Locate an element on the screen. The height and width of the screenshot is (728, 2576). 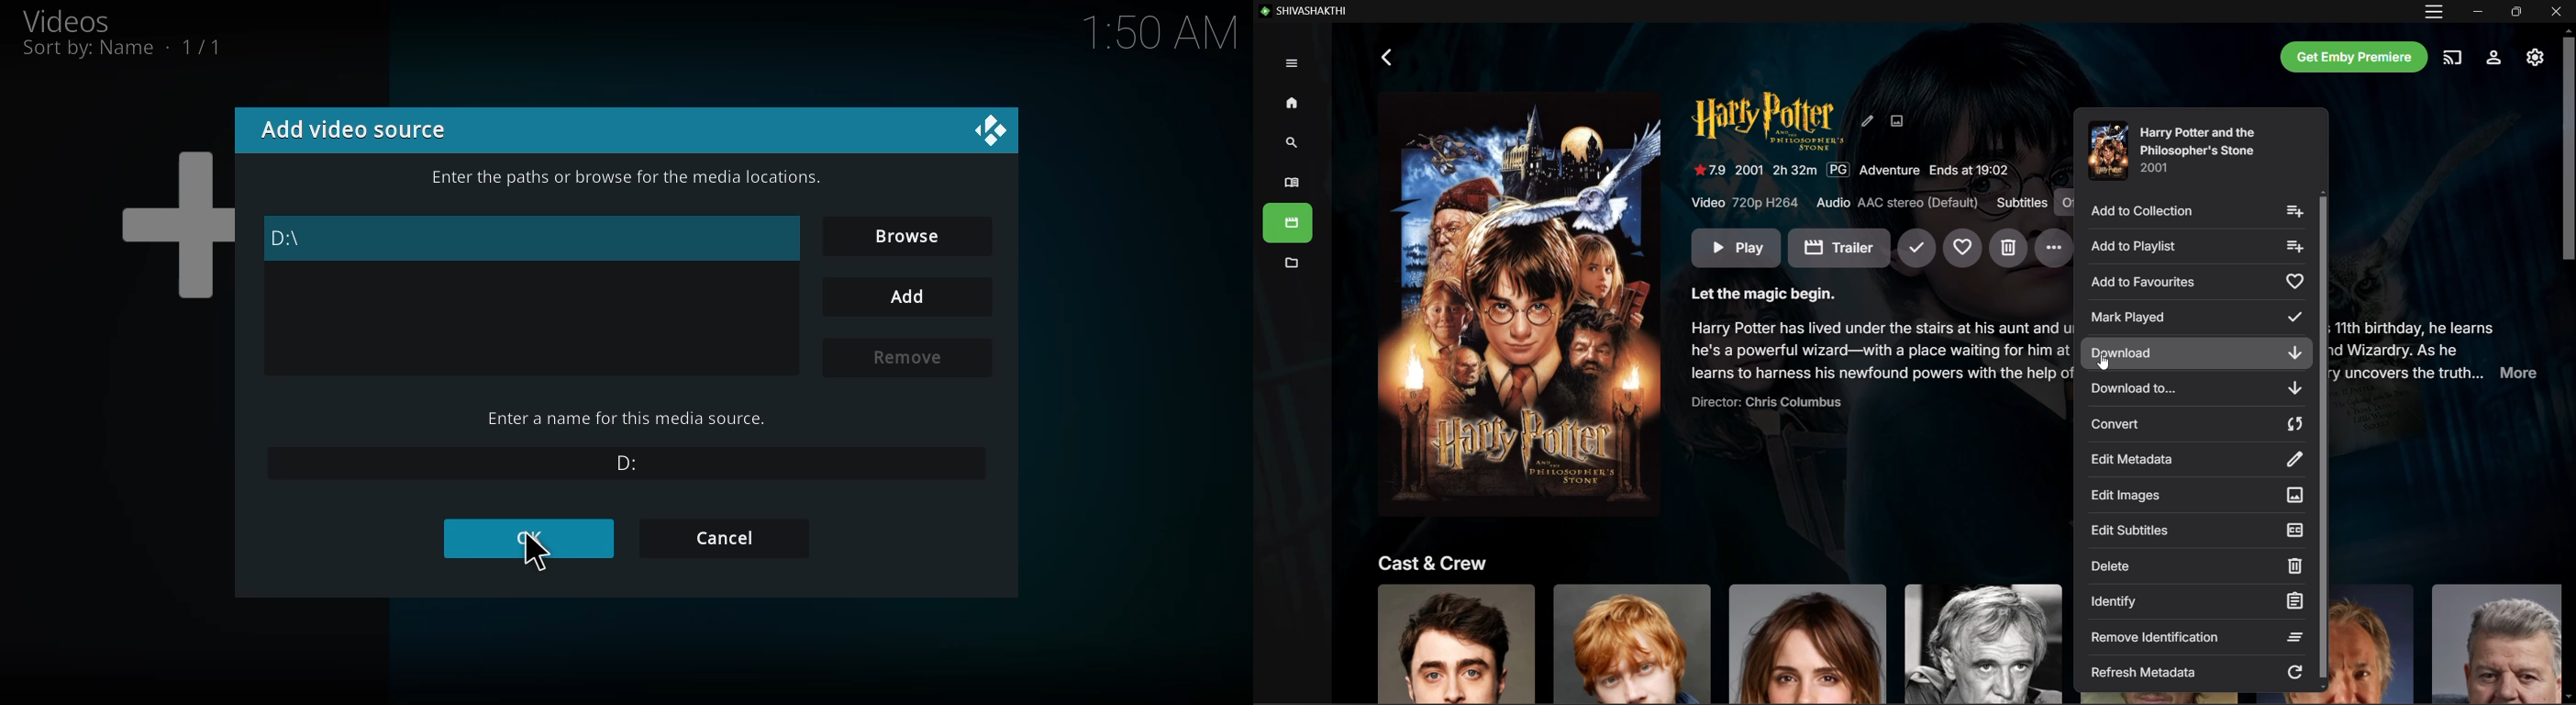
videos is located at coordinates (74, 19).